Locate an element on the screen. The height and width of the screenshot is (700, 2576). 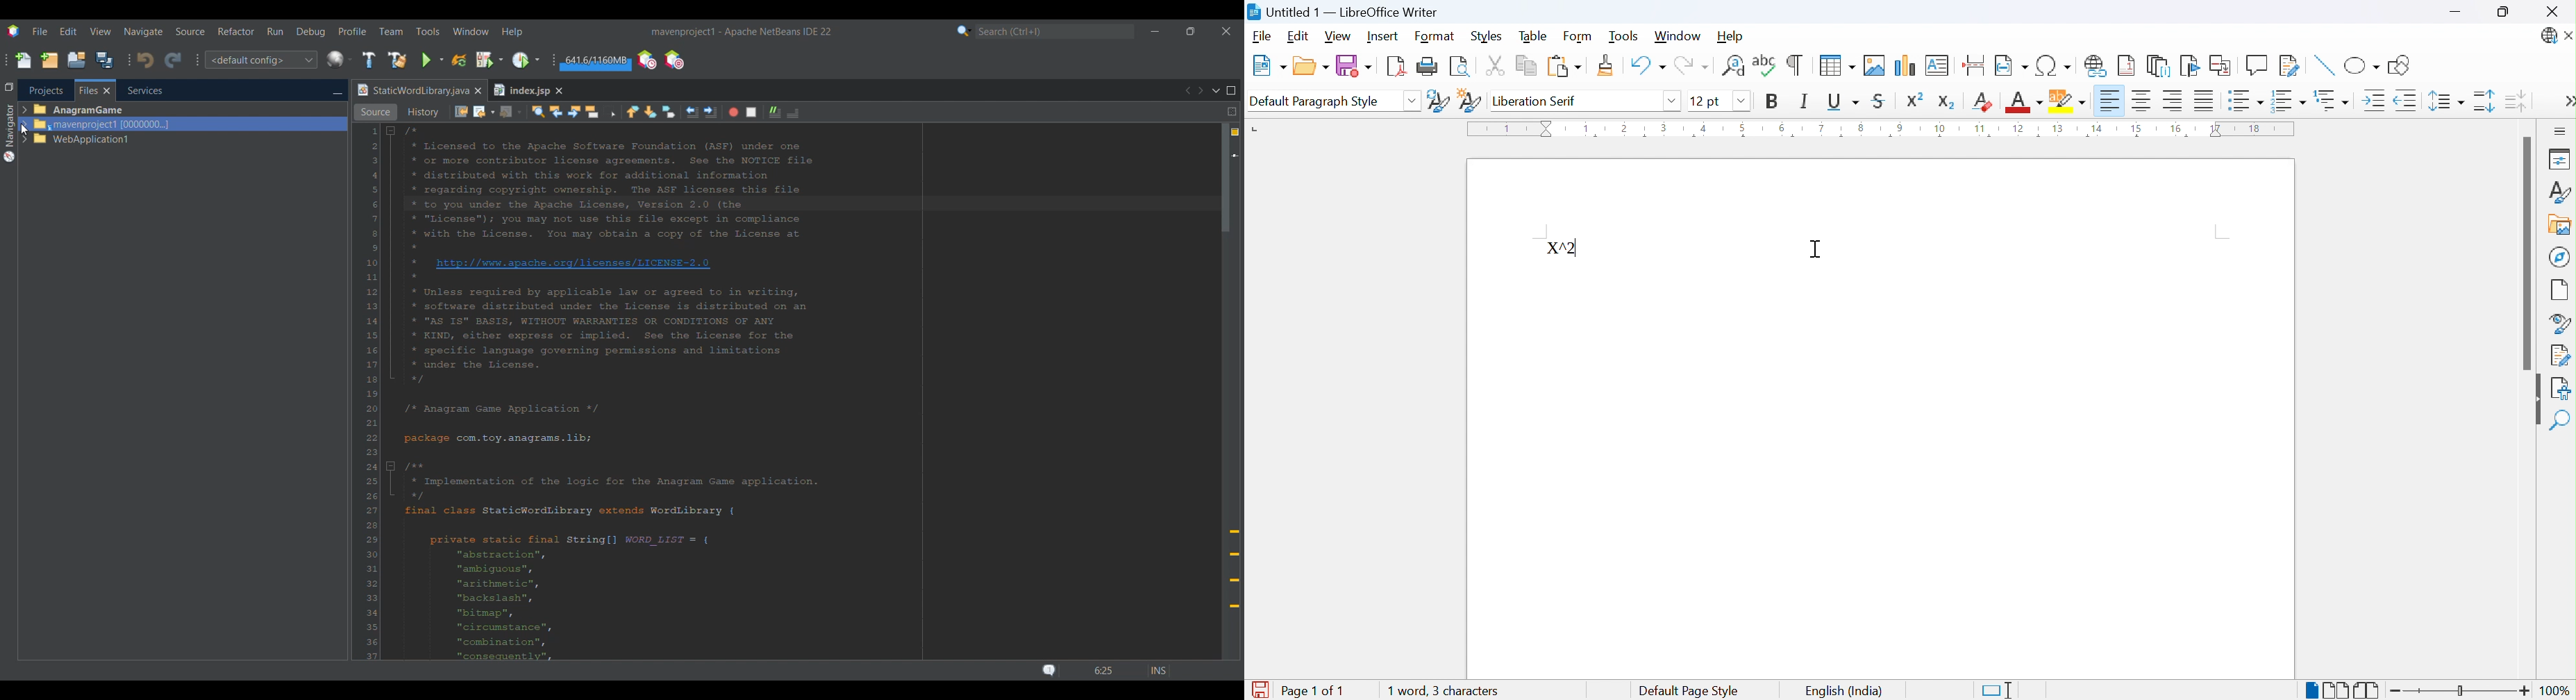
Align right is located at coordinates (2174, 103).